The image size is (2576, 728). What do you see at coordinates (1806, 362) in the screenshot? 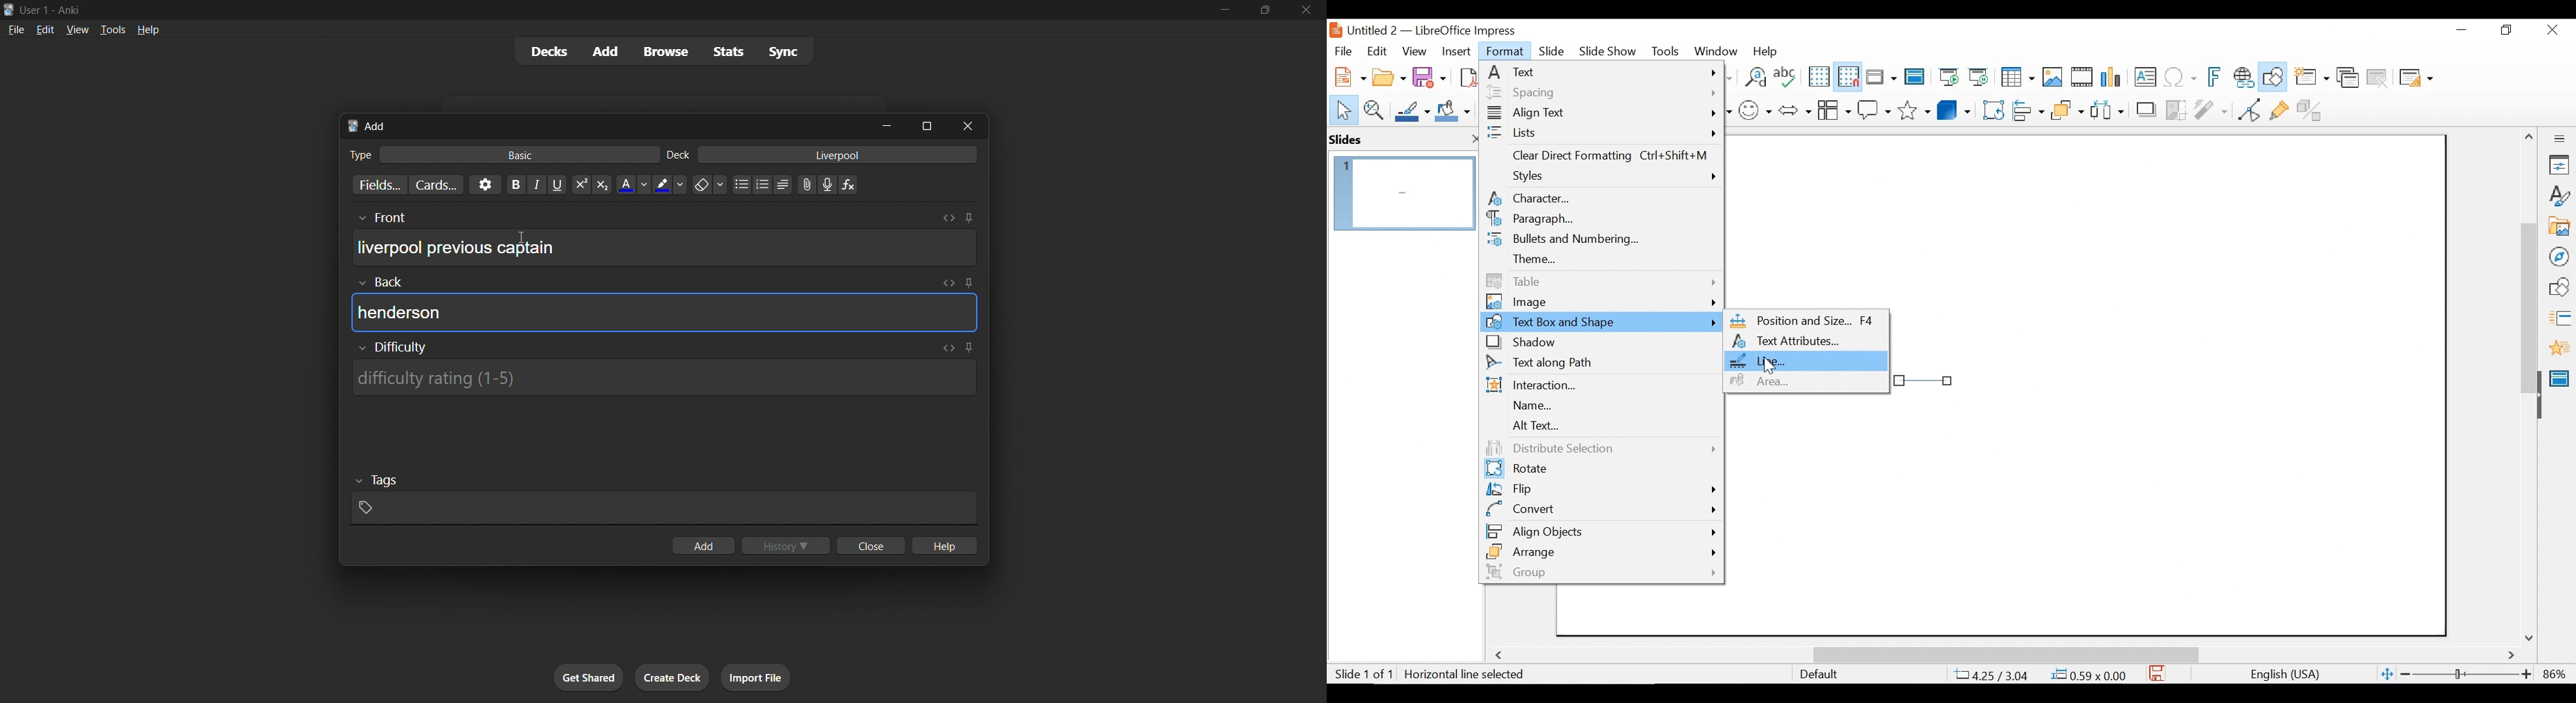
I see `Line` at bounding box center [1806, 362].